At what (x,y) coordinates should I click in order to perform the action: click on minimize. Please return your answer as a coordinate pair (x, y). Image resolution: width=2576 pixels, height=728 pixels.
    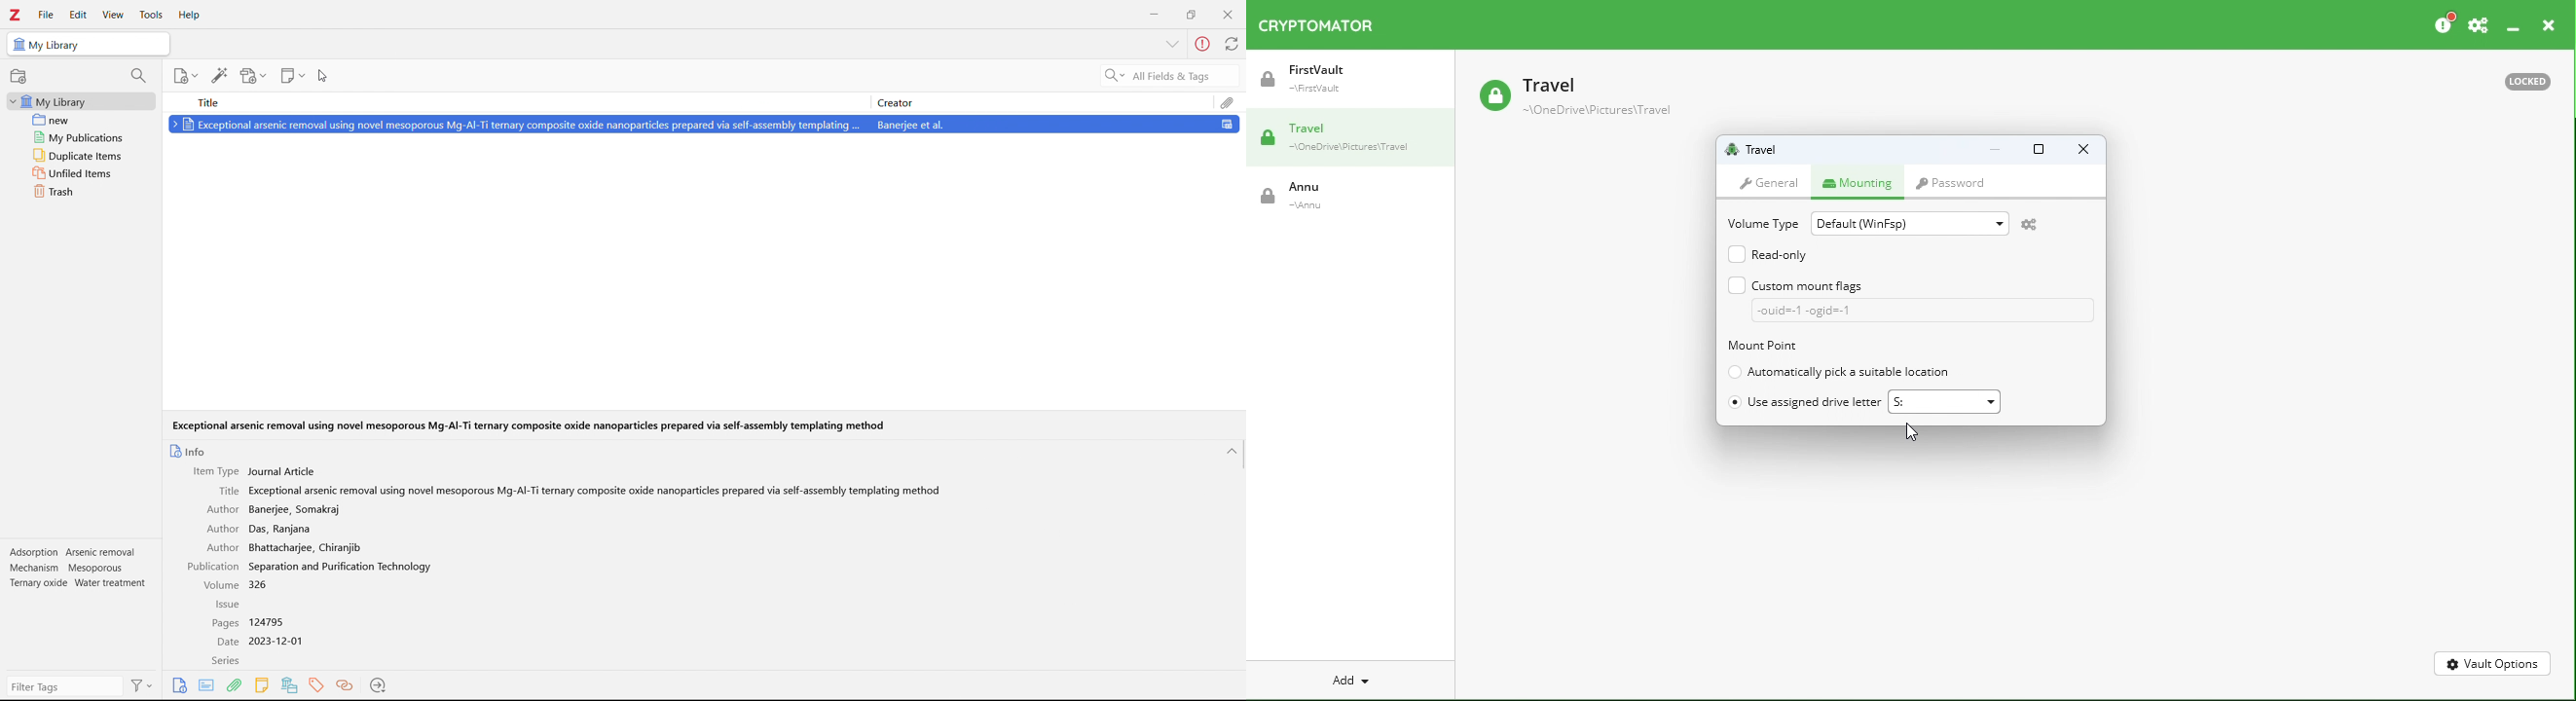
    Looking at the image, I should click on (1155, 13).